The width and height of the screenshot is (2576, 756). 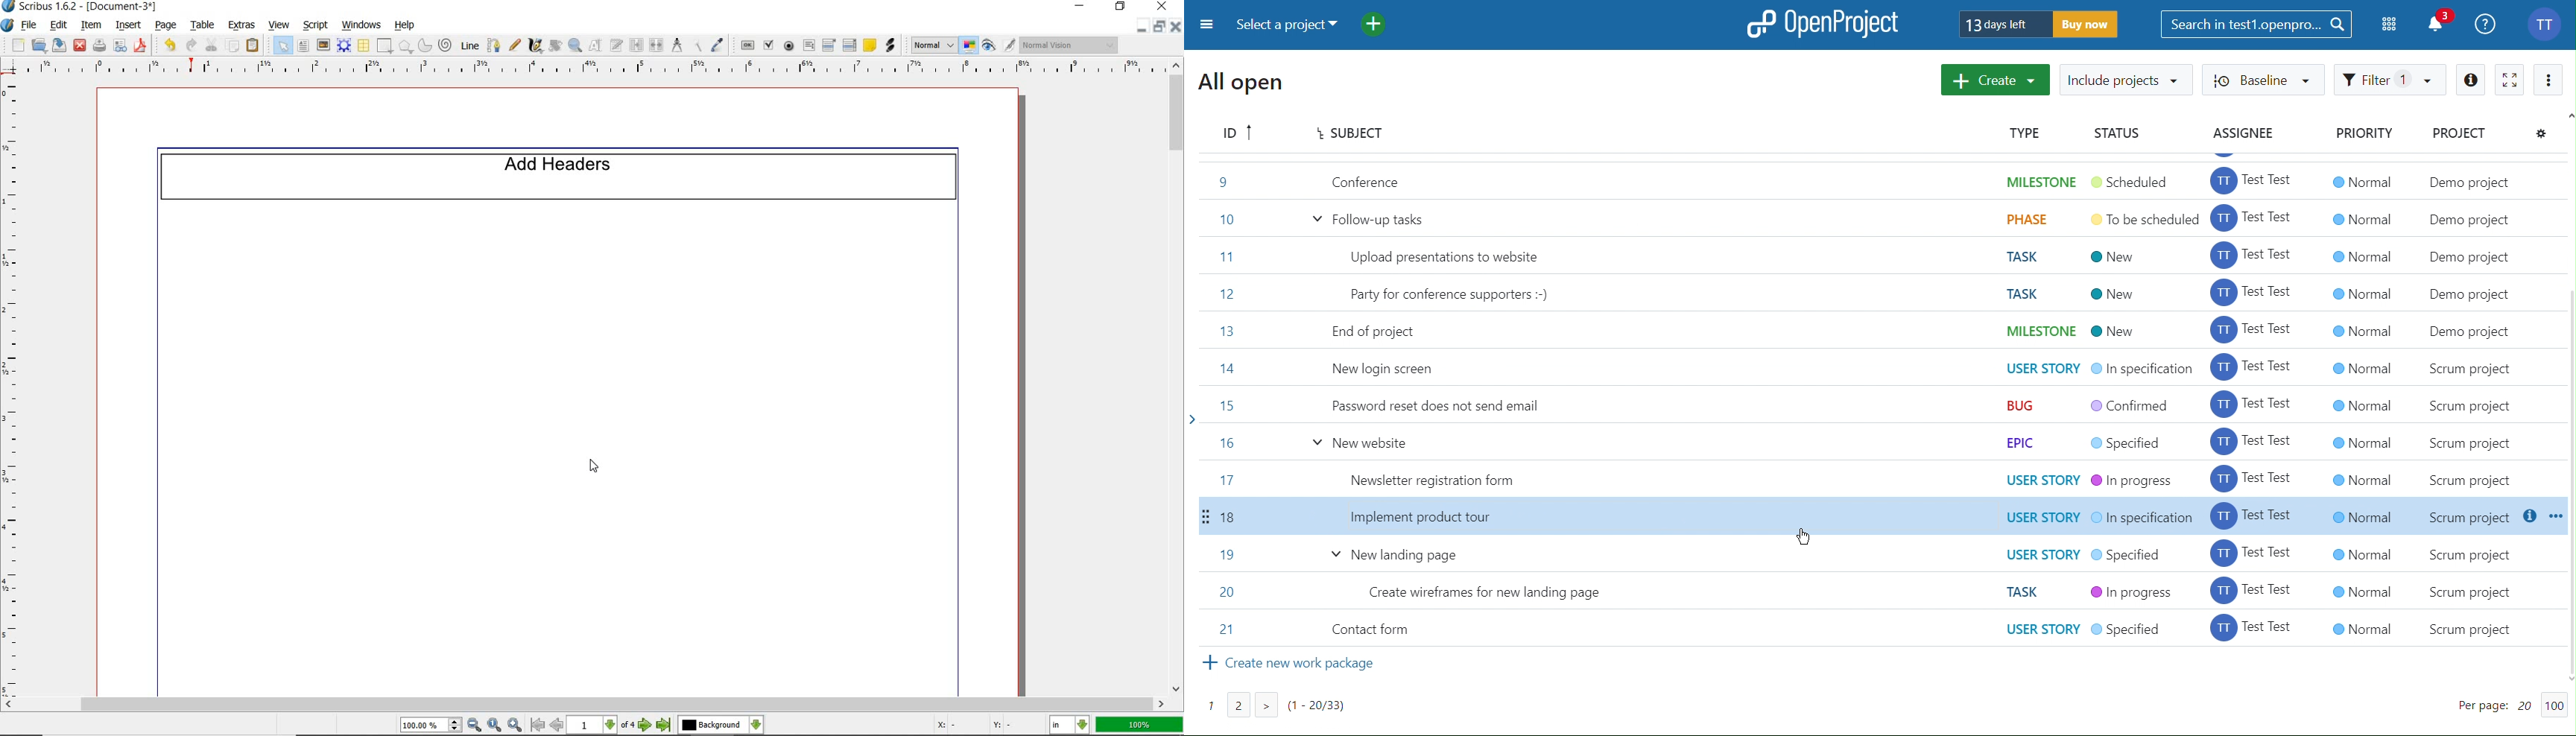 What do you see at coordinates (58, 45) in the screenshot?
I see `save` at bounding box center [58, 45].